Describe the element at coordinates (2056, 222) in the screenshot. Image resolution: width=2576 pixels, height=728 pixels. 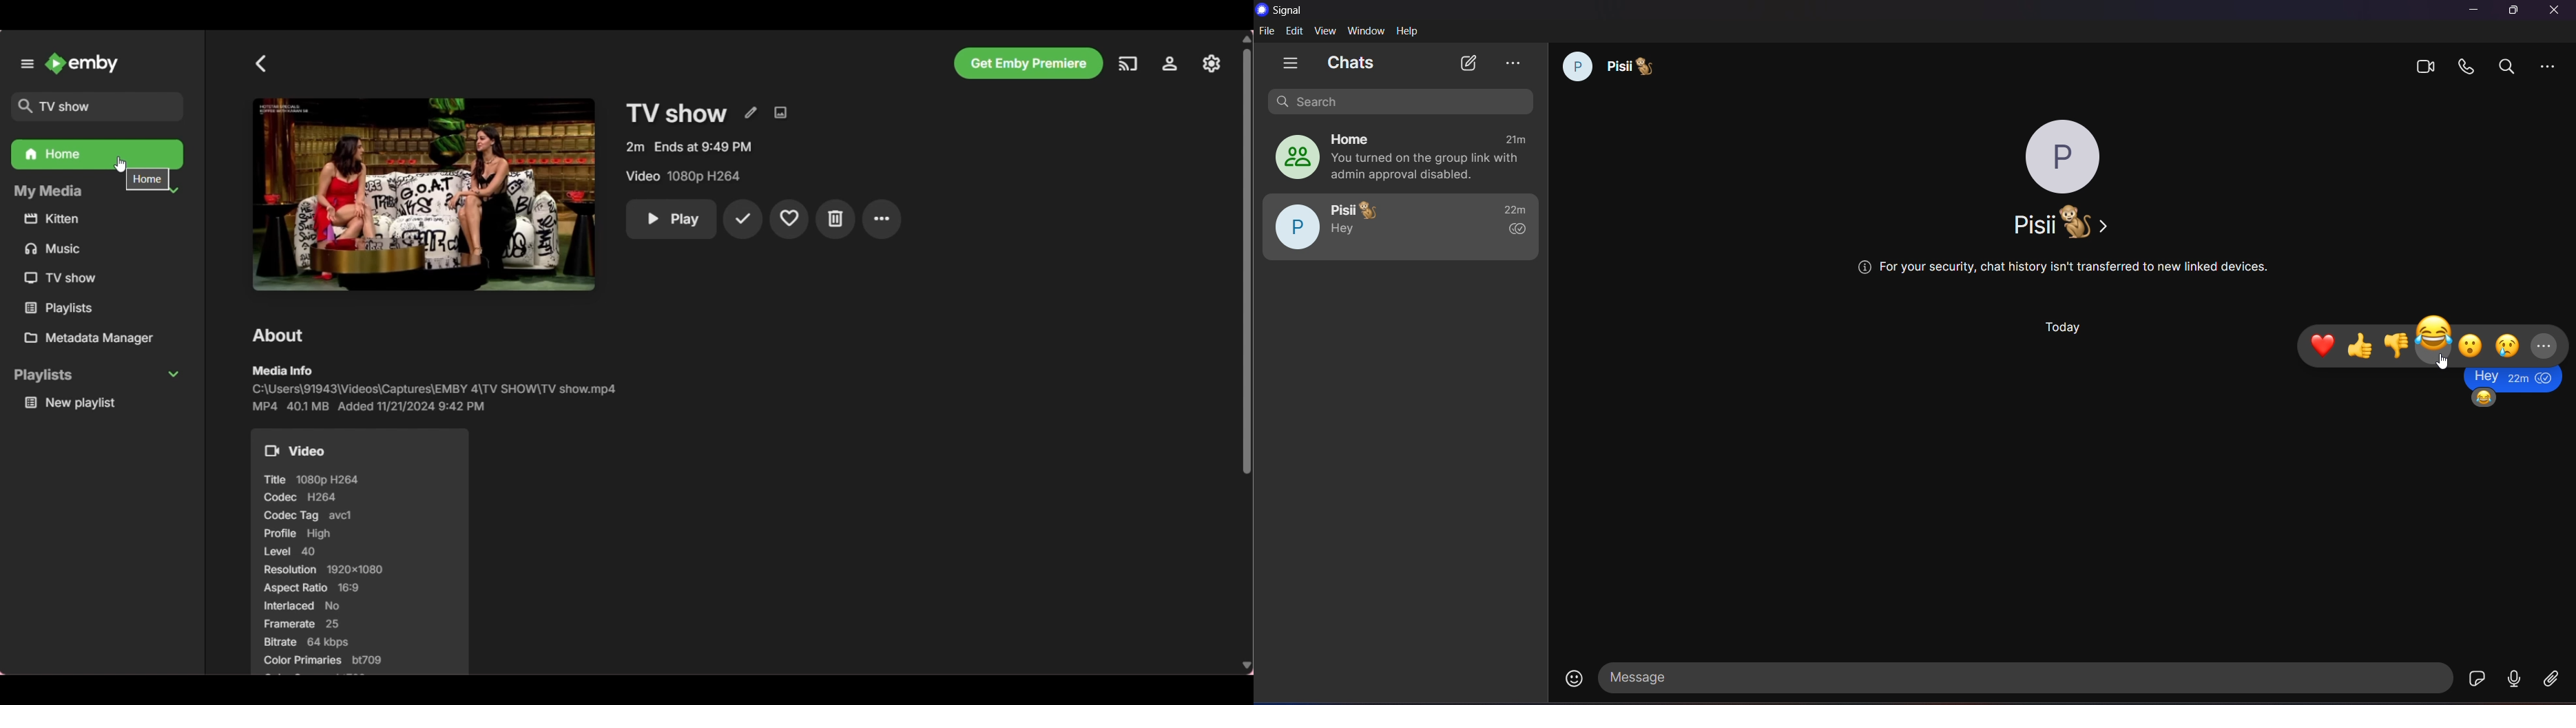
I see `name` at that location.